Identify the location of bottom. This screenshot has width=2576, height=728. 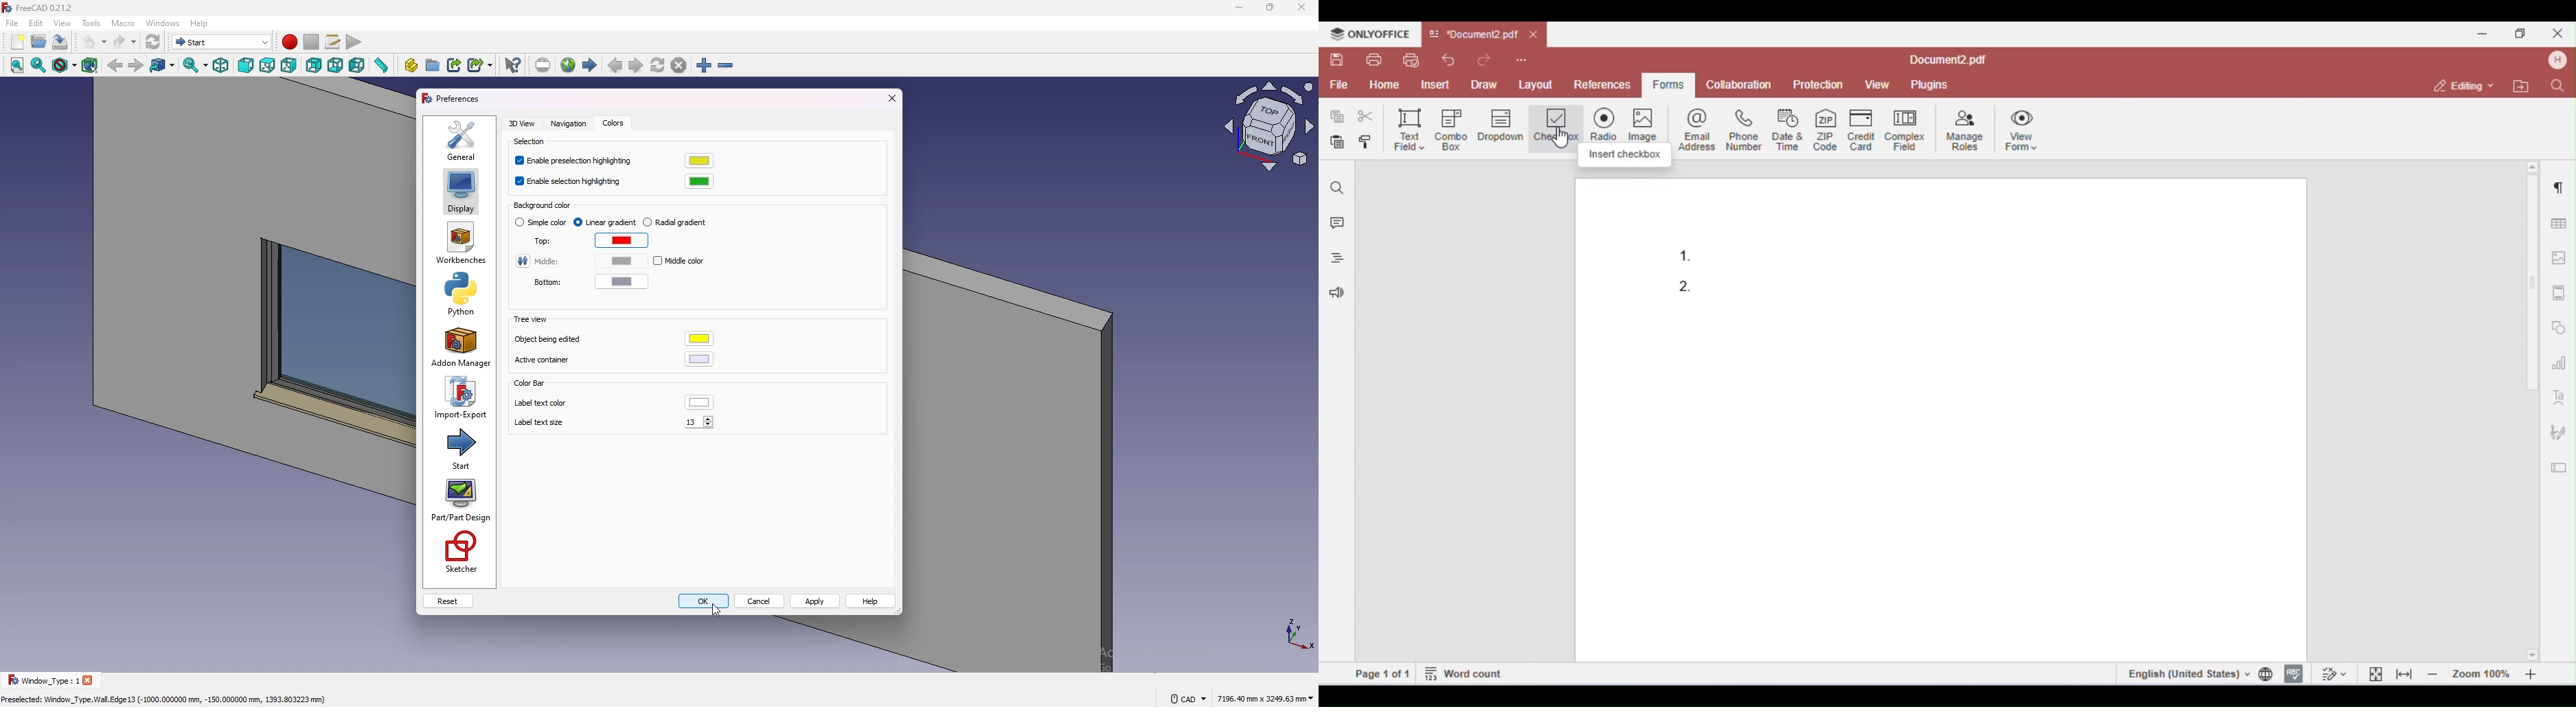
(336, 66).